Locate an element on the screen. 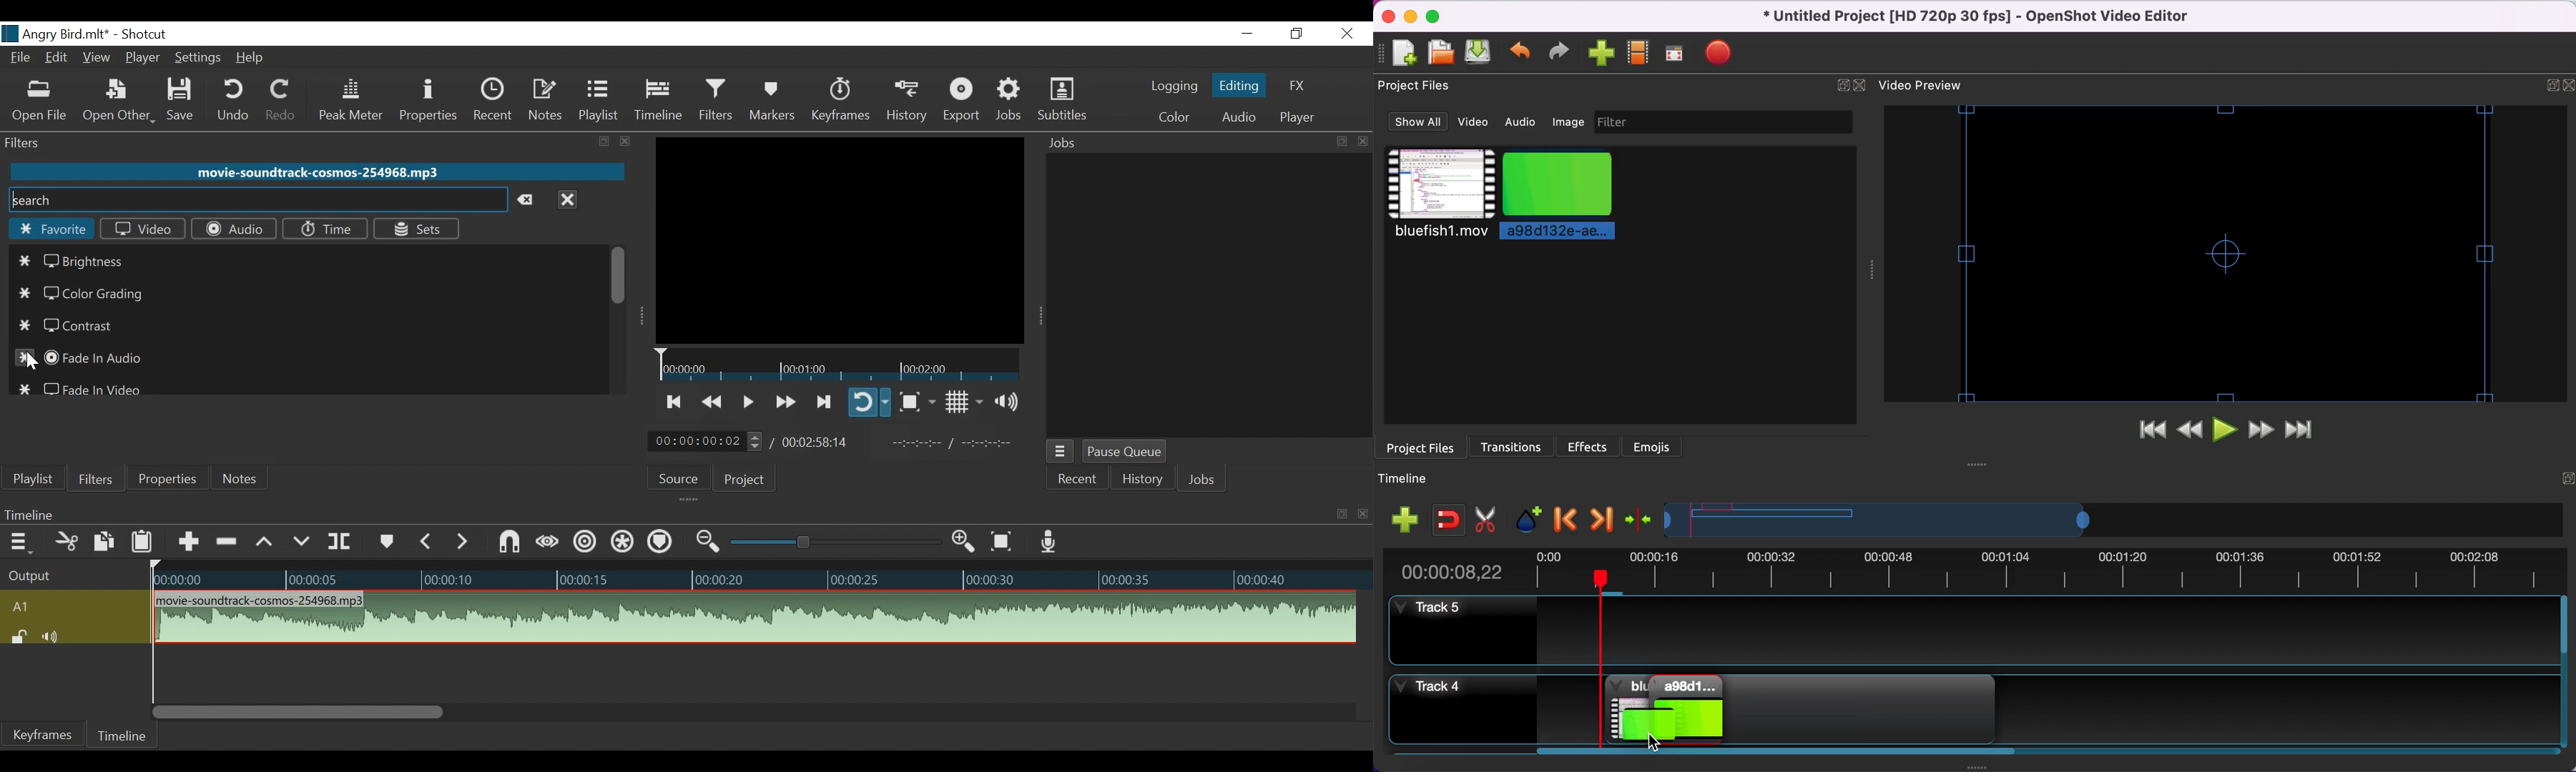  redo is located at coordinates (1557, 51).